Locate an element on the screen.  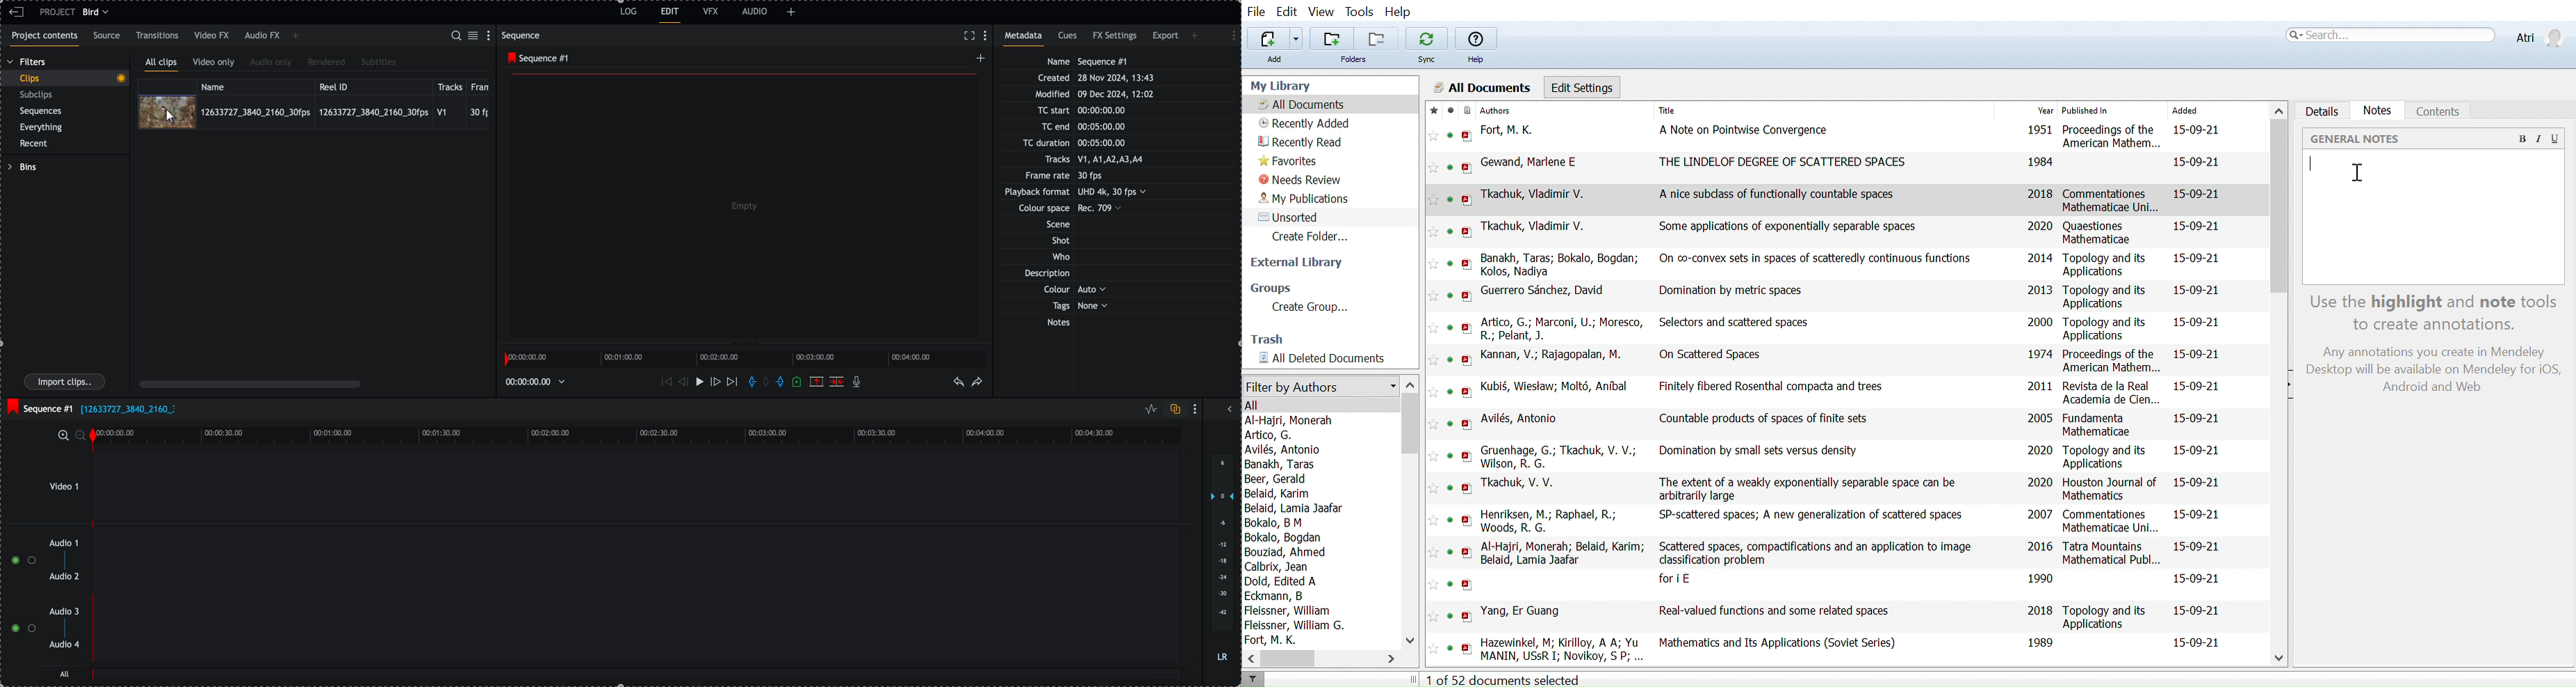
Fort, M. K. is located at coordinates (1275, 640).